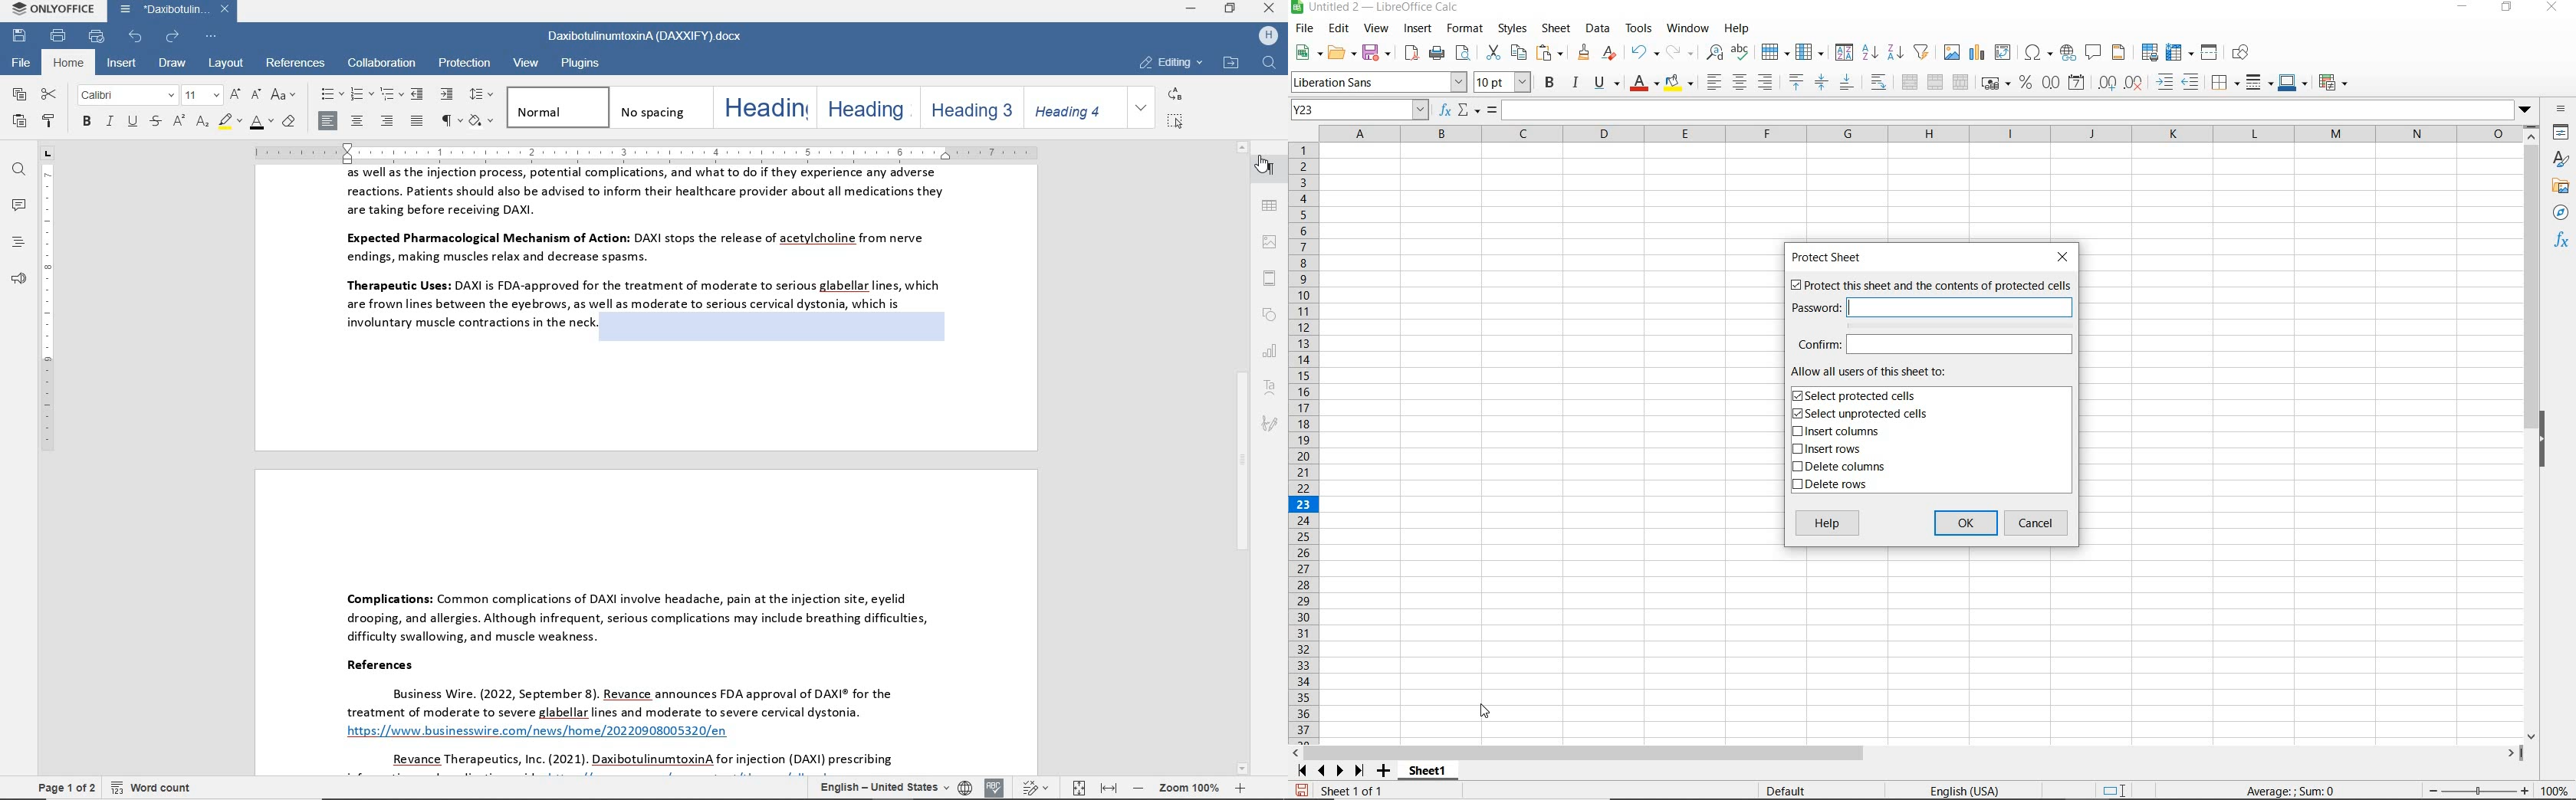 The width and height of the screenshot is (2576, 812). What do you see at coordinates (1378, 8) in the screenshot?
I see `FILE NAME` at bounding box center [1378, 8].